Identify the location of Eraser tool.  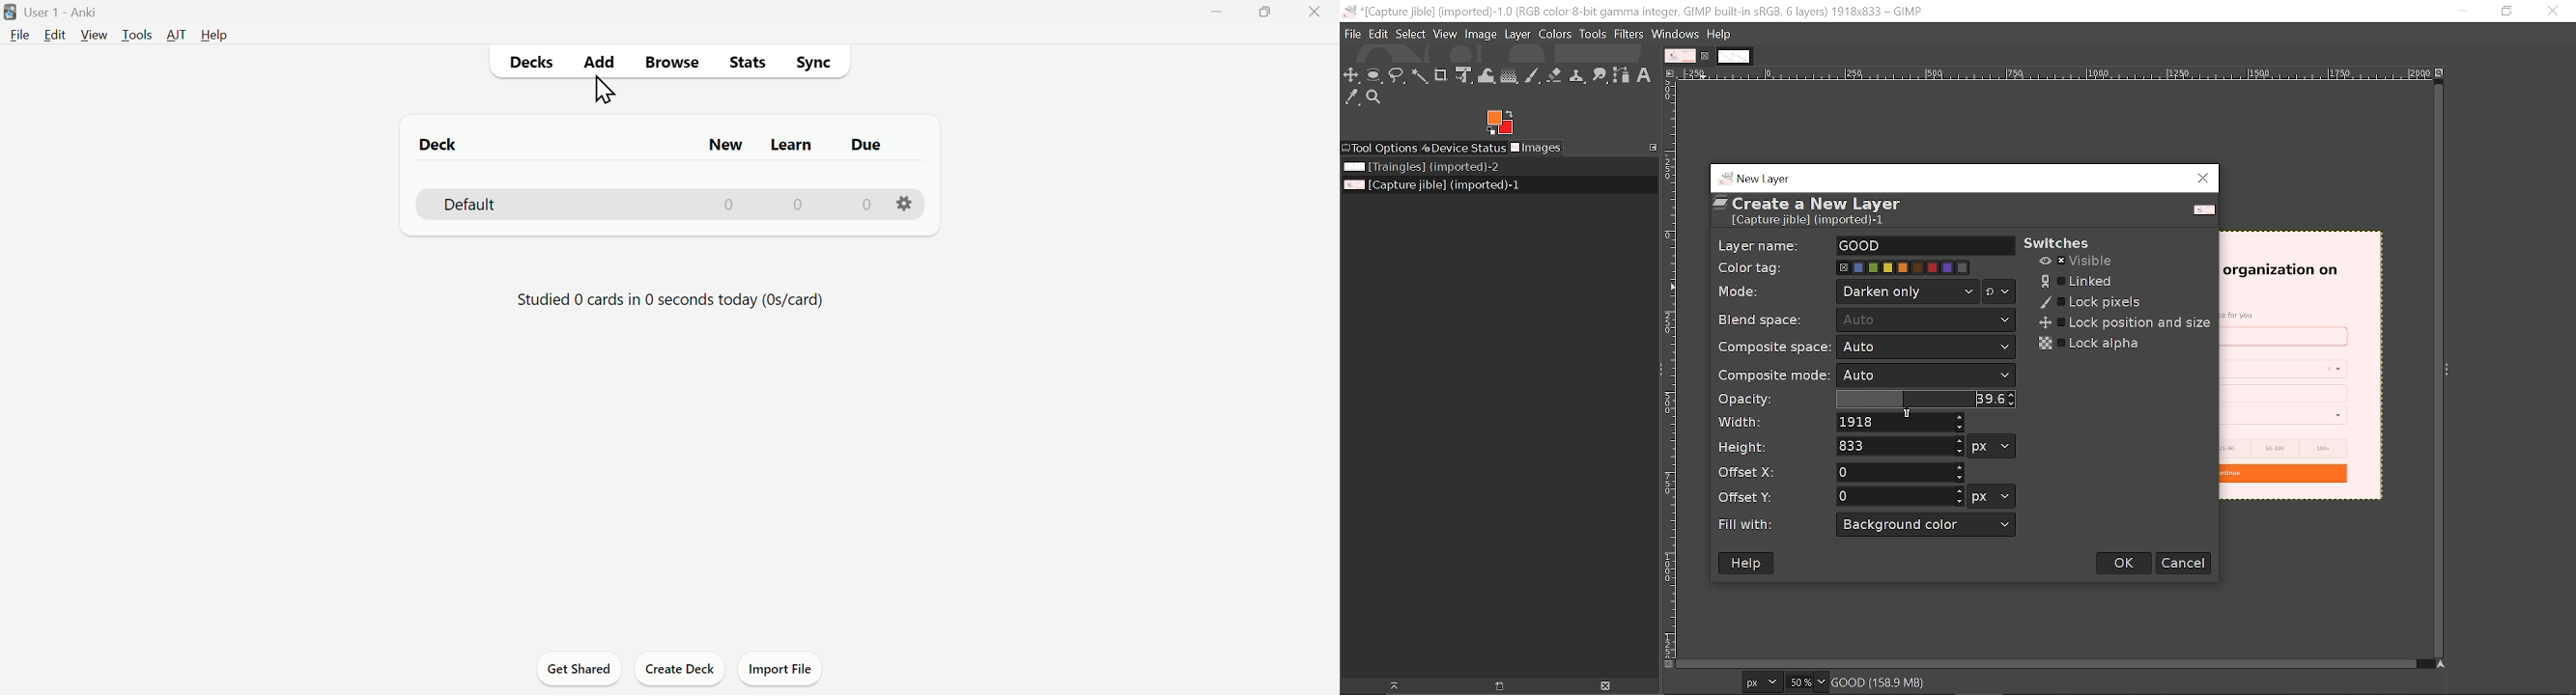
(1555, 75).